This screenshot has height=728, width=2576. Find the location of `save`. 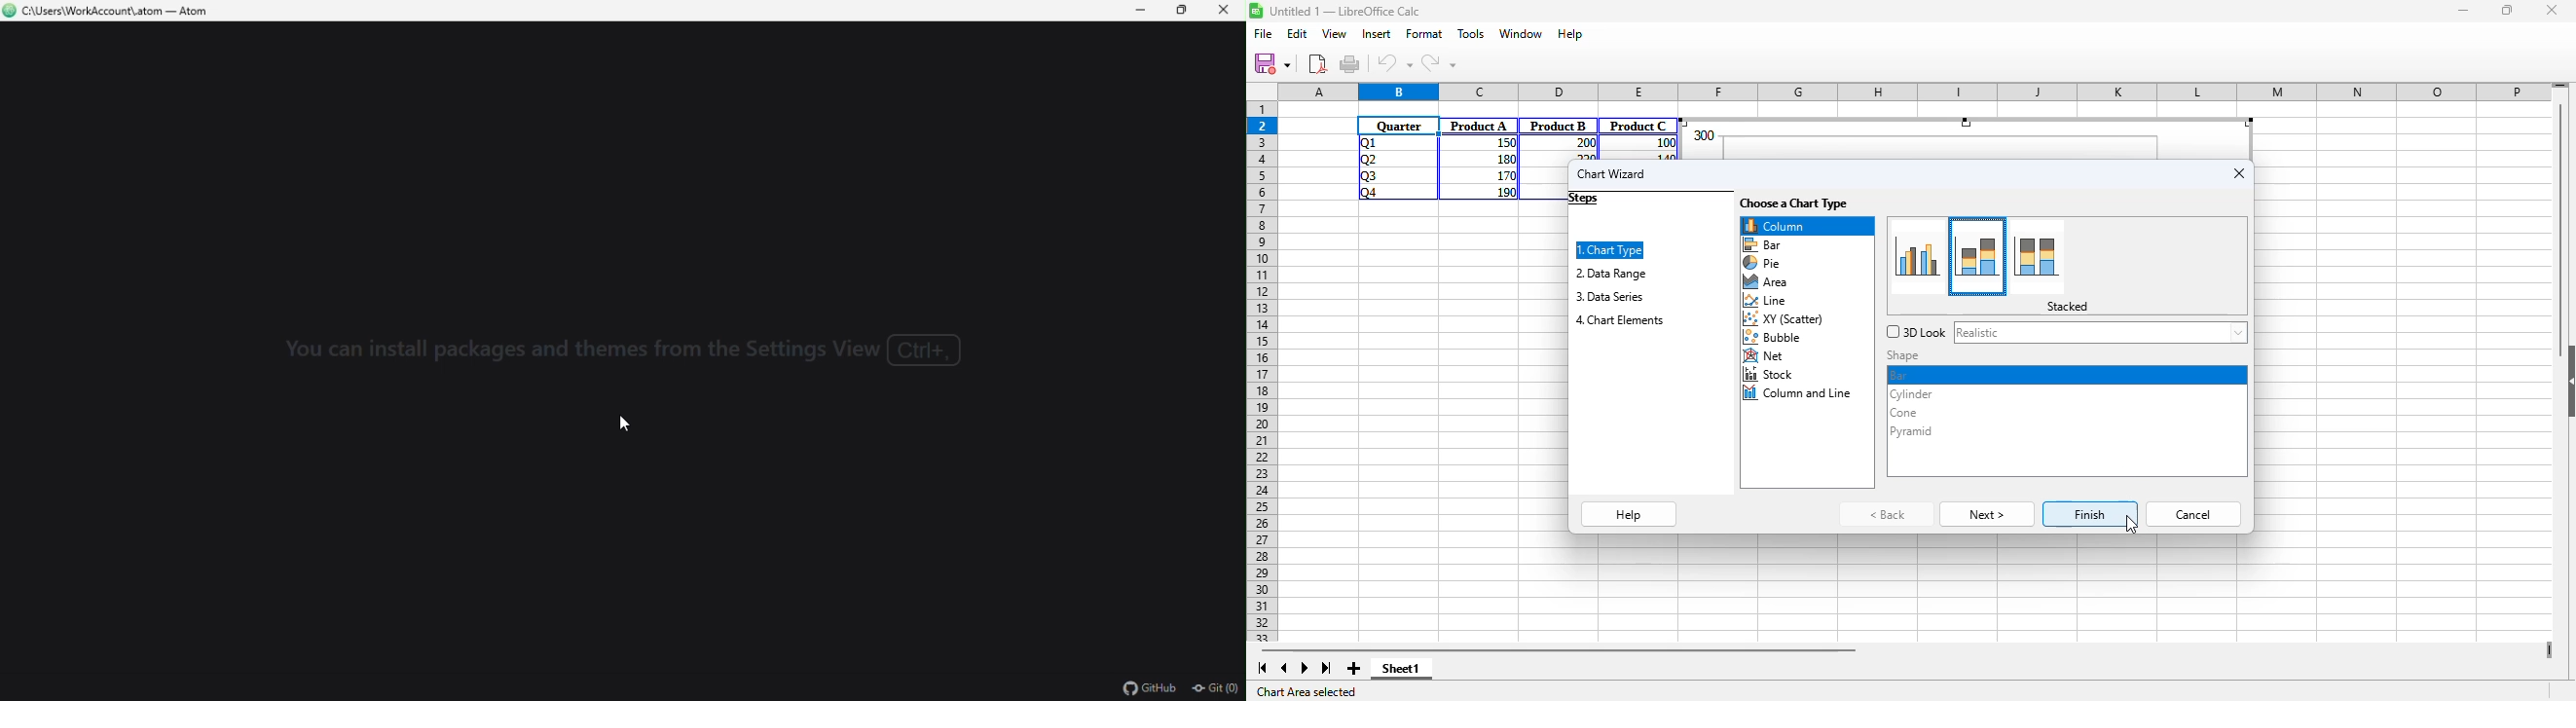

save is located at coordinates (1271, 63).